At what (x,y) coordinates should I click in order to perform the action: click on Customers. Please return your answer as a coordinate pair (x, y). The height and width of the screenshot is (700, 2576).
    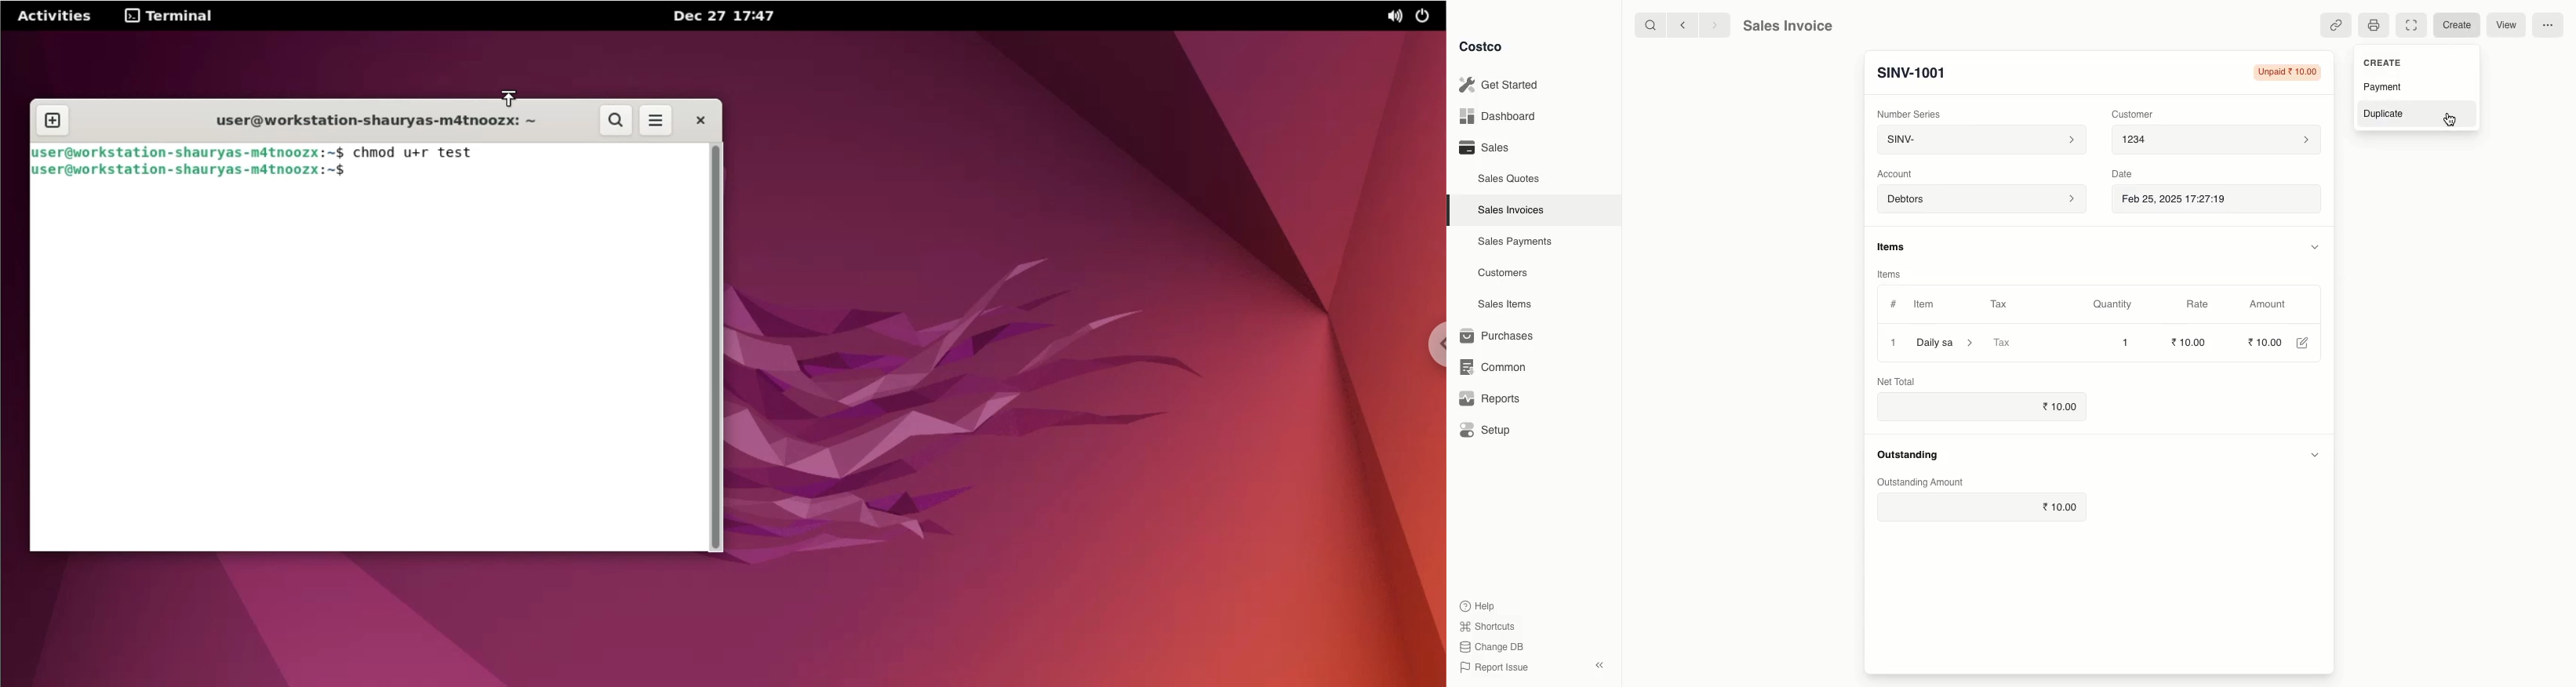
    Looking at the image, I should click on (1501, 272).